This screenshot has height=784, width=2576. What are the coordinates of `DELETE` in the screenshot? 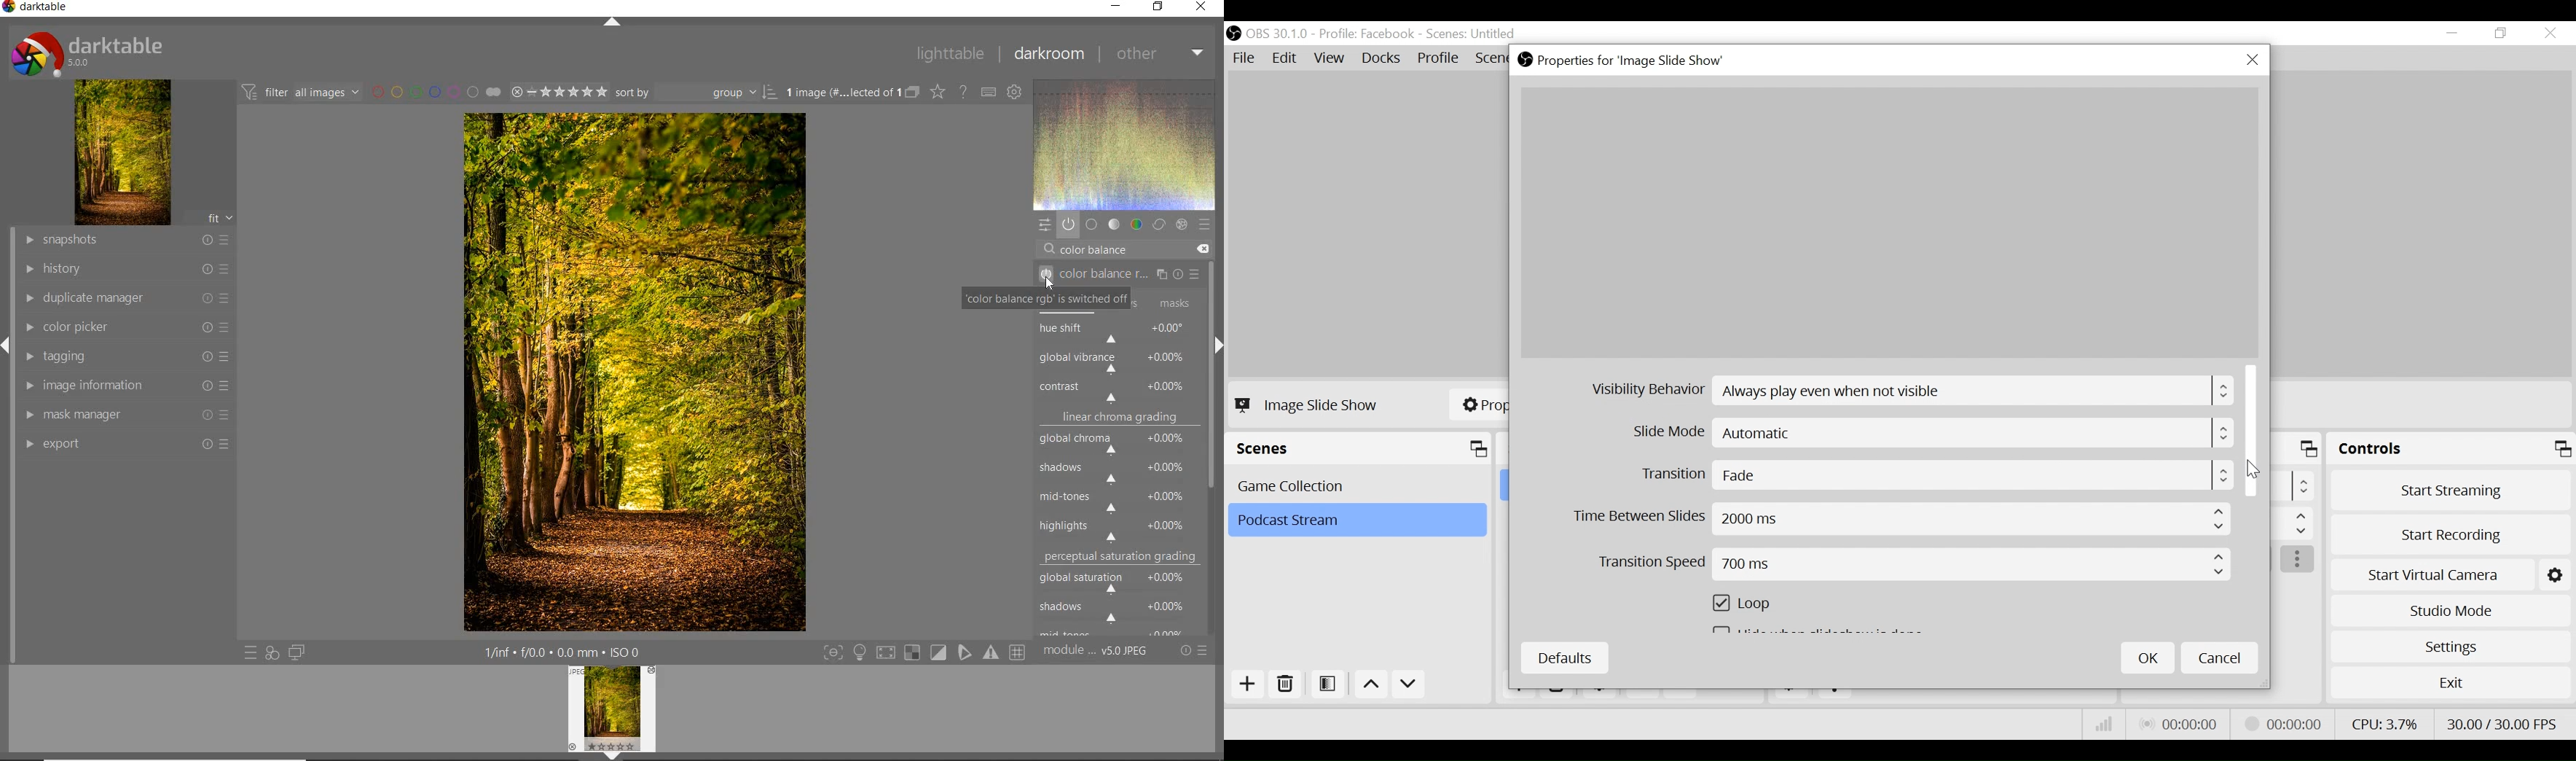 It's located at (1202, 249).